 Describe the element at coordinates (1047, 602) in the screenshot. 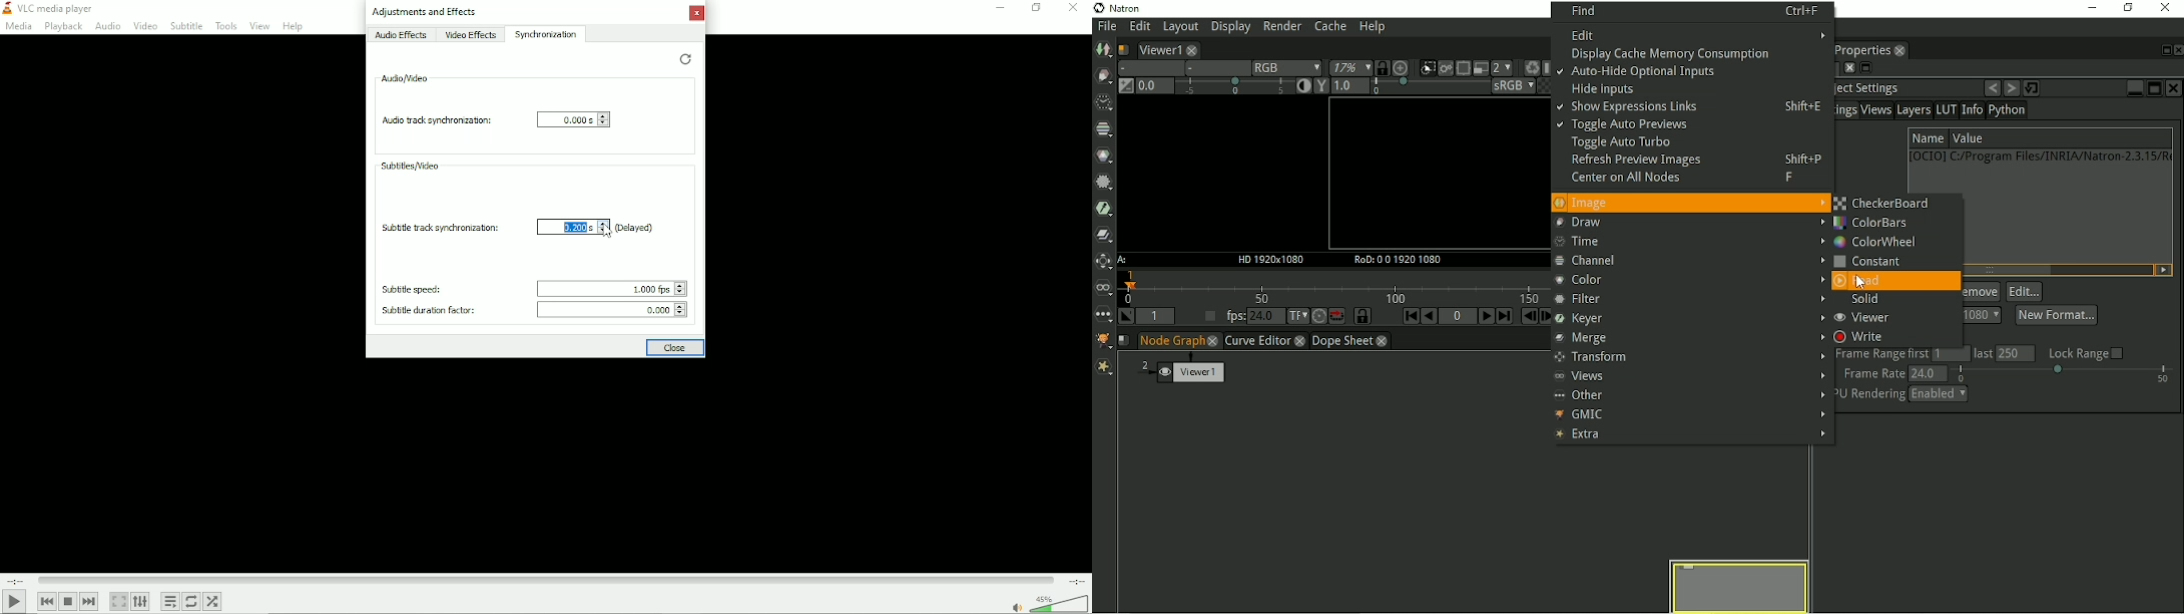

I see `Volume` at that location.